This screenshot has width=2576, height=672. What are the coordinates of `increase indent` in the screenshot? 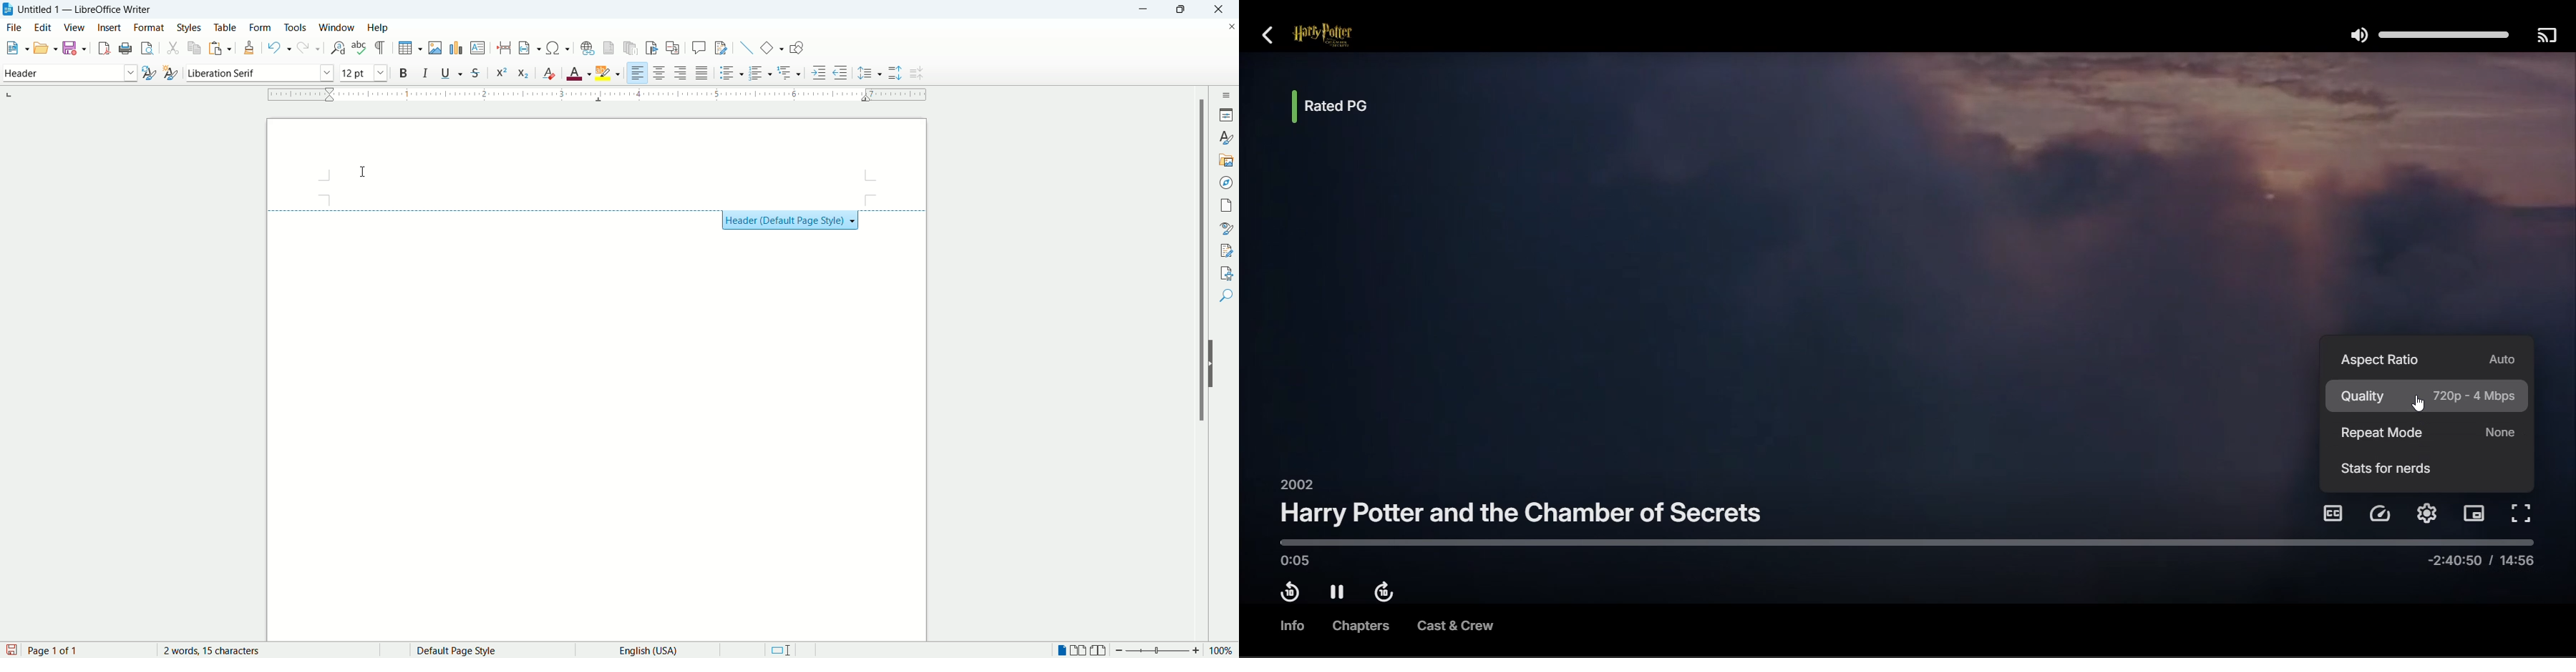 It's located at (819, 73).